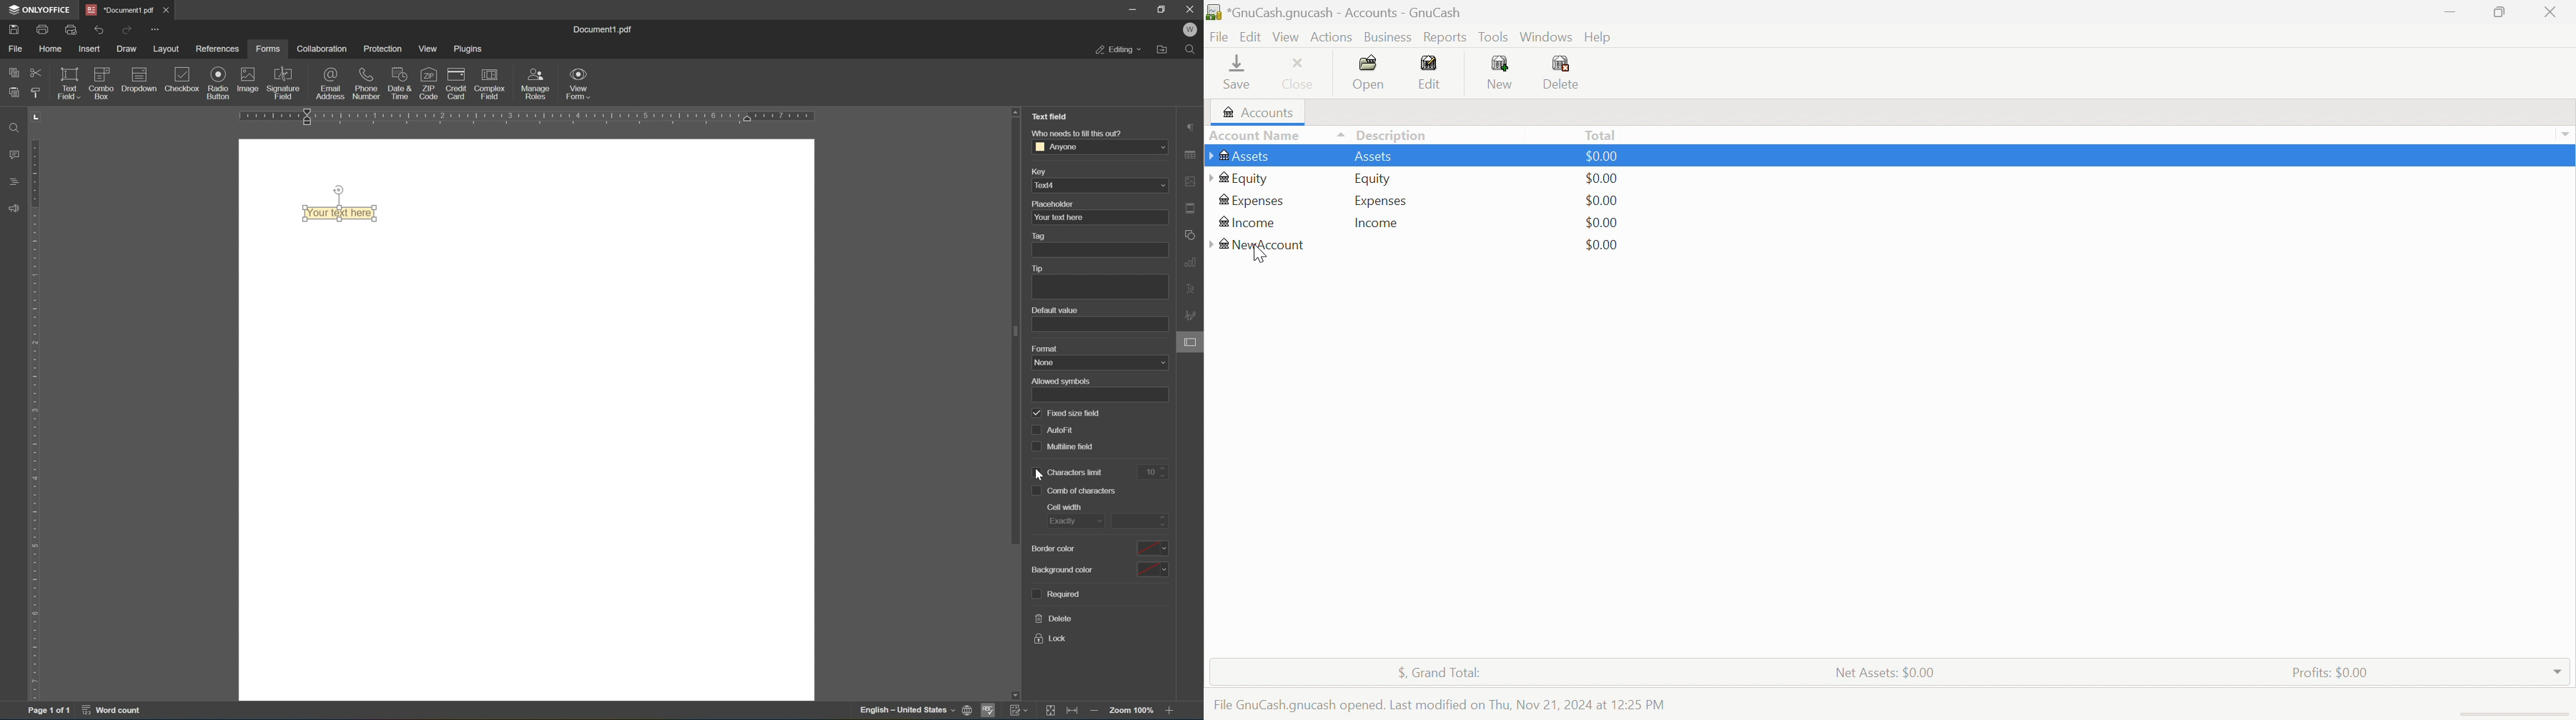 This screenshot has height=728, width=2576. What do you see at coordinates (1131, 711) in the screenshot?
I see `zoom 100%` at bounding box center [1131, 711].